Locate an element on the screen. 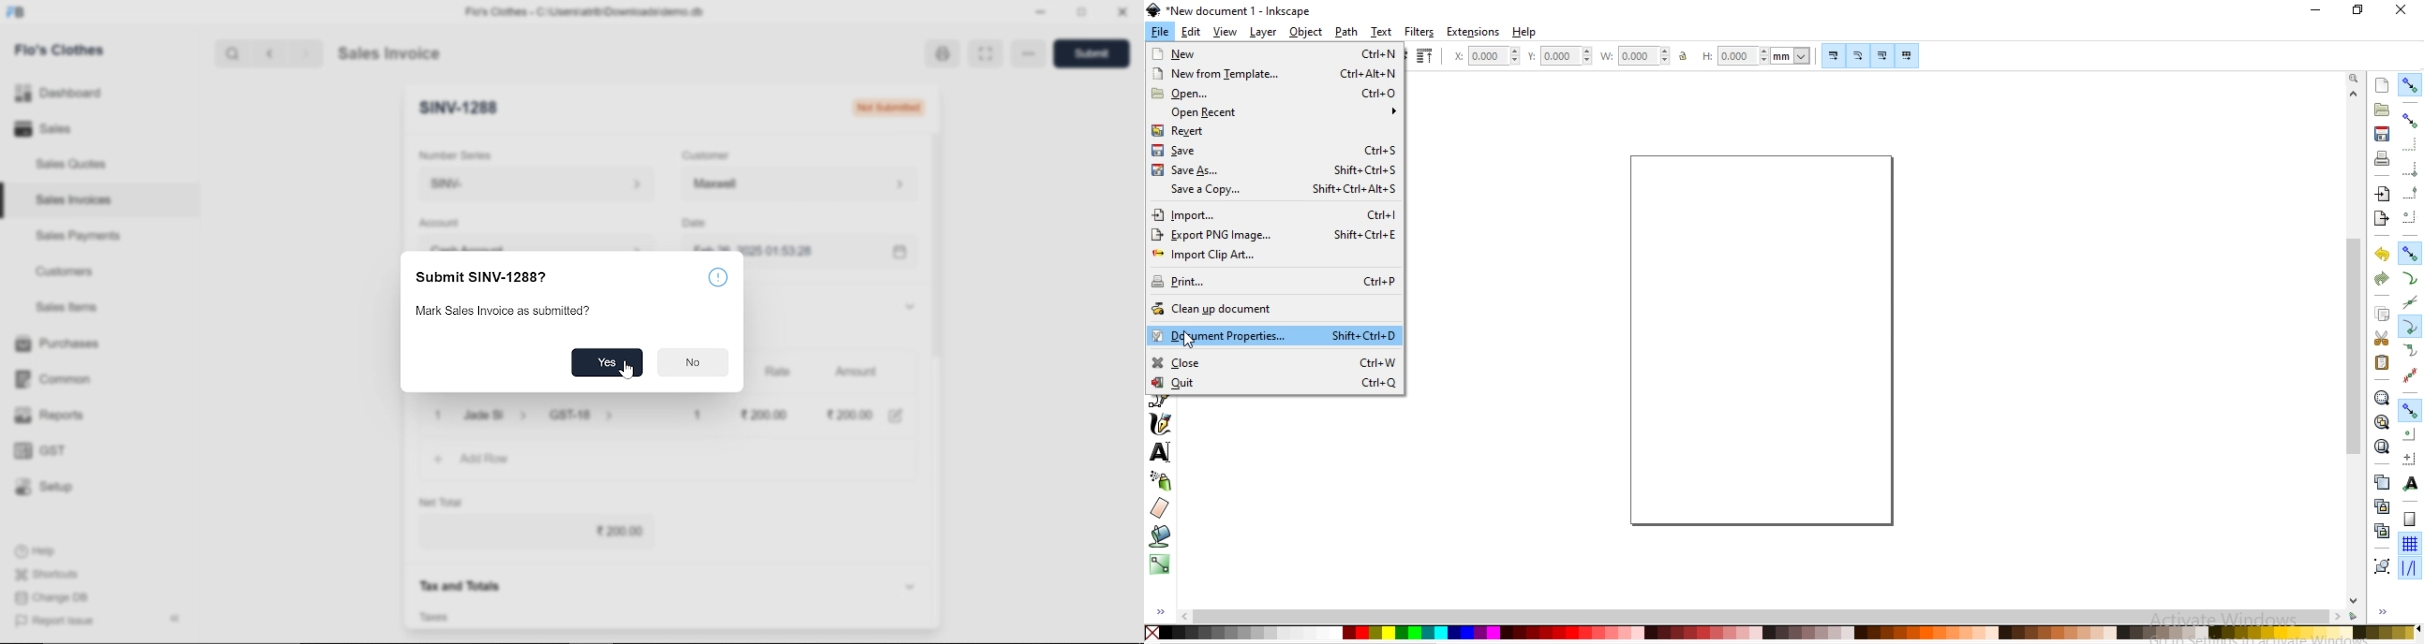 Image resolution: width=2436 pixels, height=644 pixels. new document 1 -Inksacpe is located at coordinates (1238, 12).